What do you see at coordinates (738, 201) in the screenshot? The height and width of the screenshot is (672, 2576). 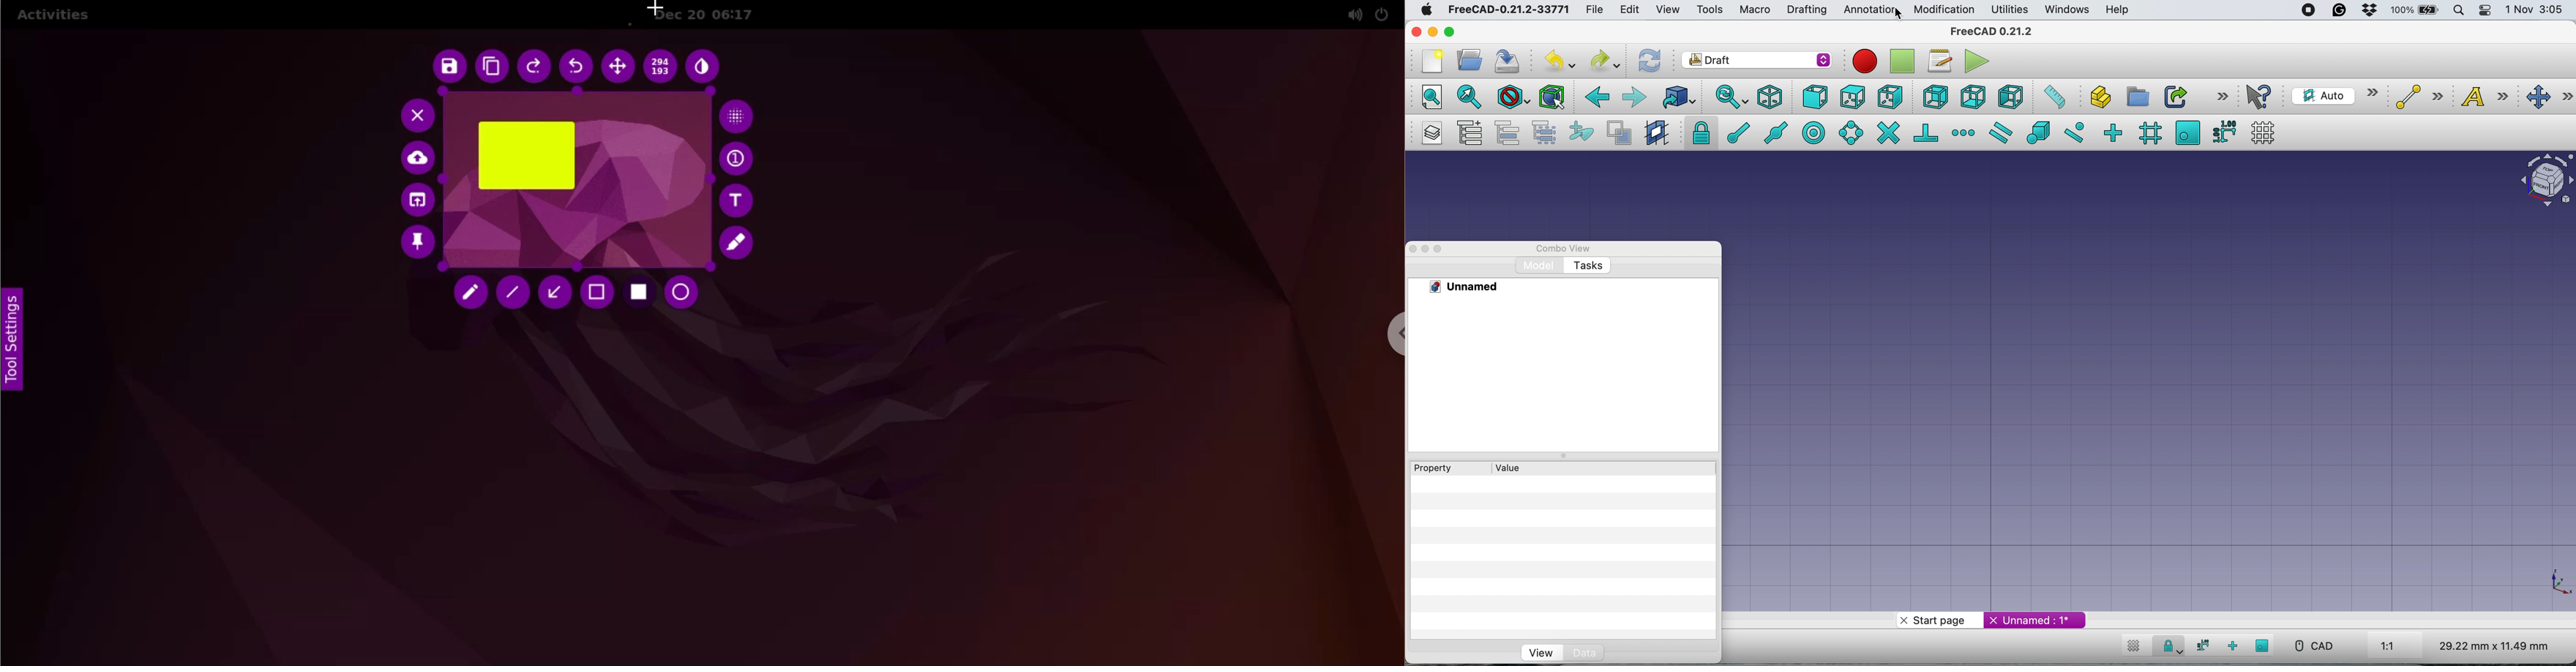 I see `add text` at bounding box center [738, 201].